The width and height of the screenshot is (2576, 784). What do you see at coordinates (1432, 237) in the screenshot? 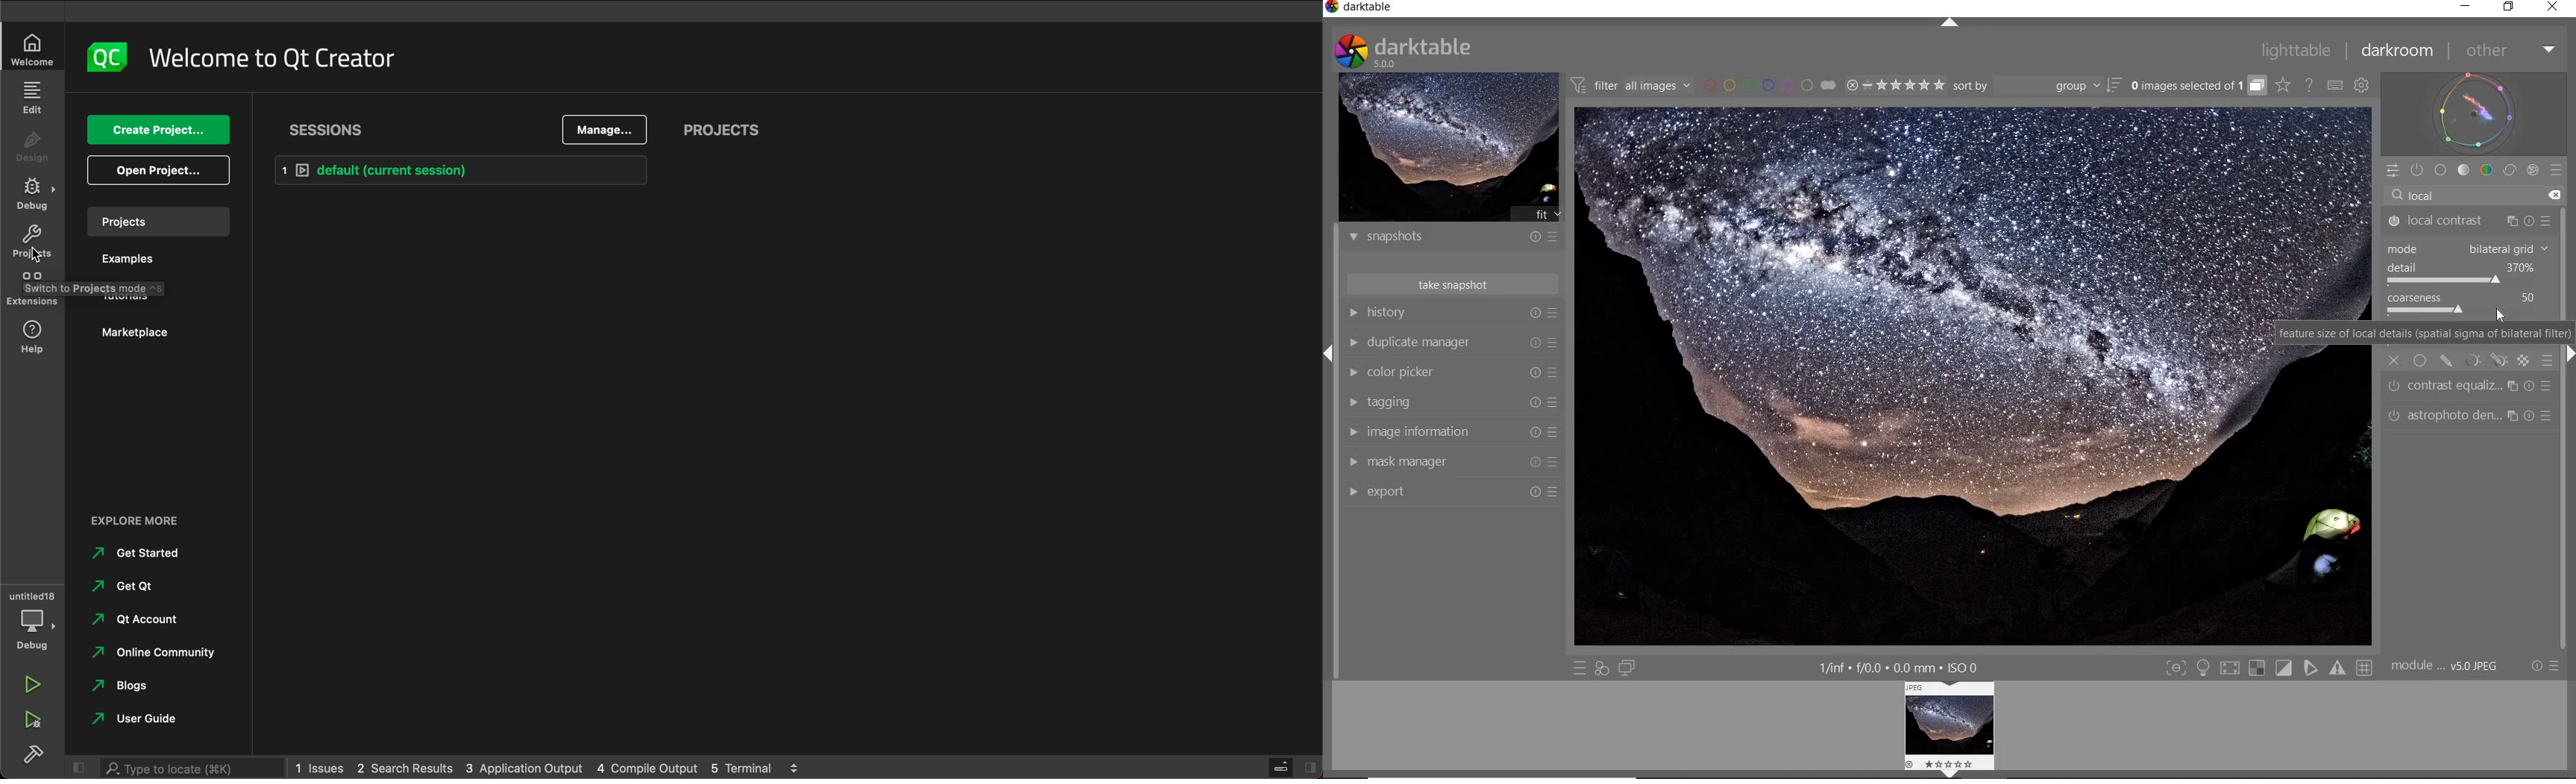
I see `SNAPSHOTS` at bounding box center [1432, 237].